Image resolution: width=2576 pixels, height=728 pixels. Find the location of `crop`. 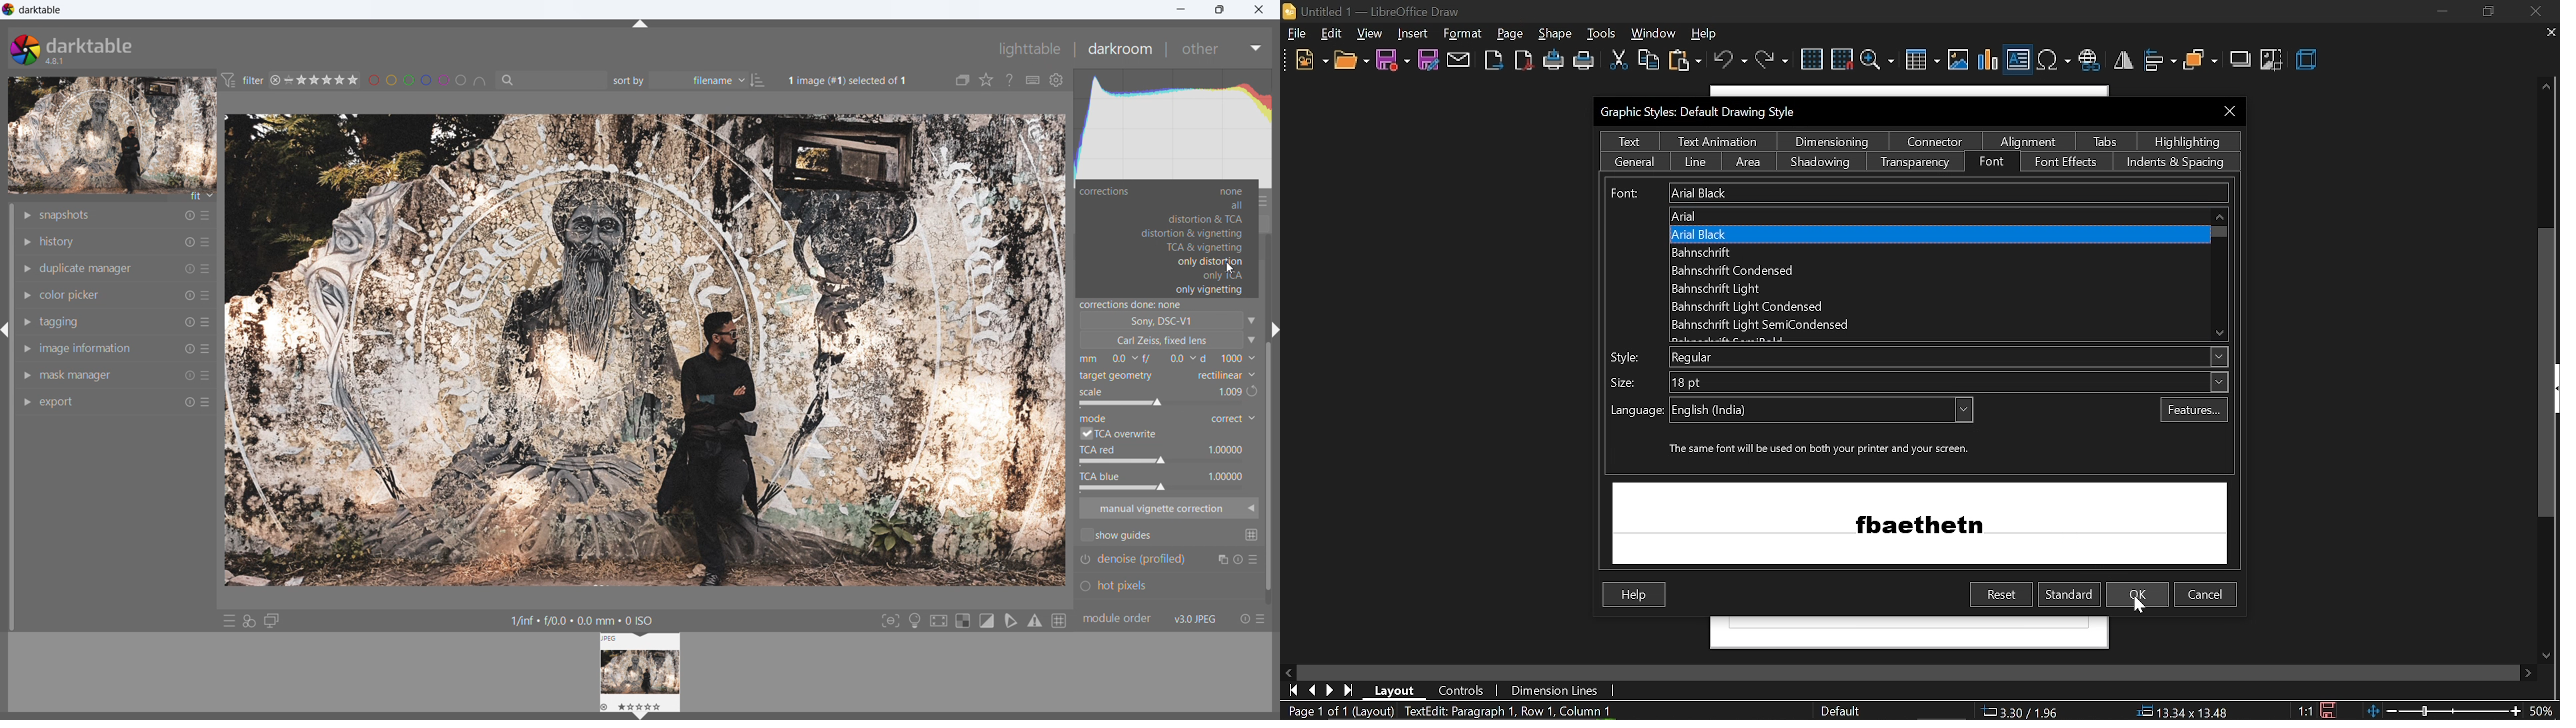

crop is located at coordinates (2273, 62).